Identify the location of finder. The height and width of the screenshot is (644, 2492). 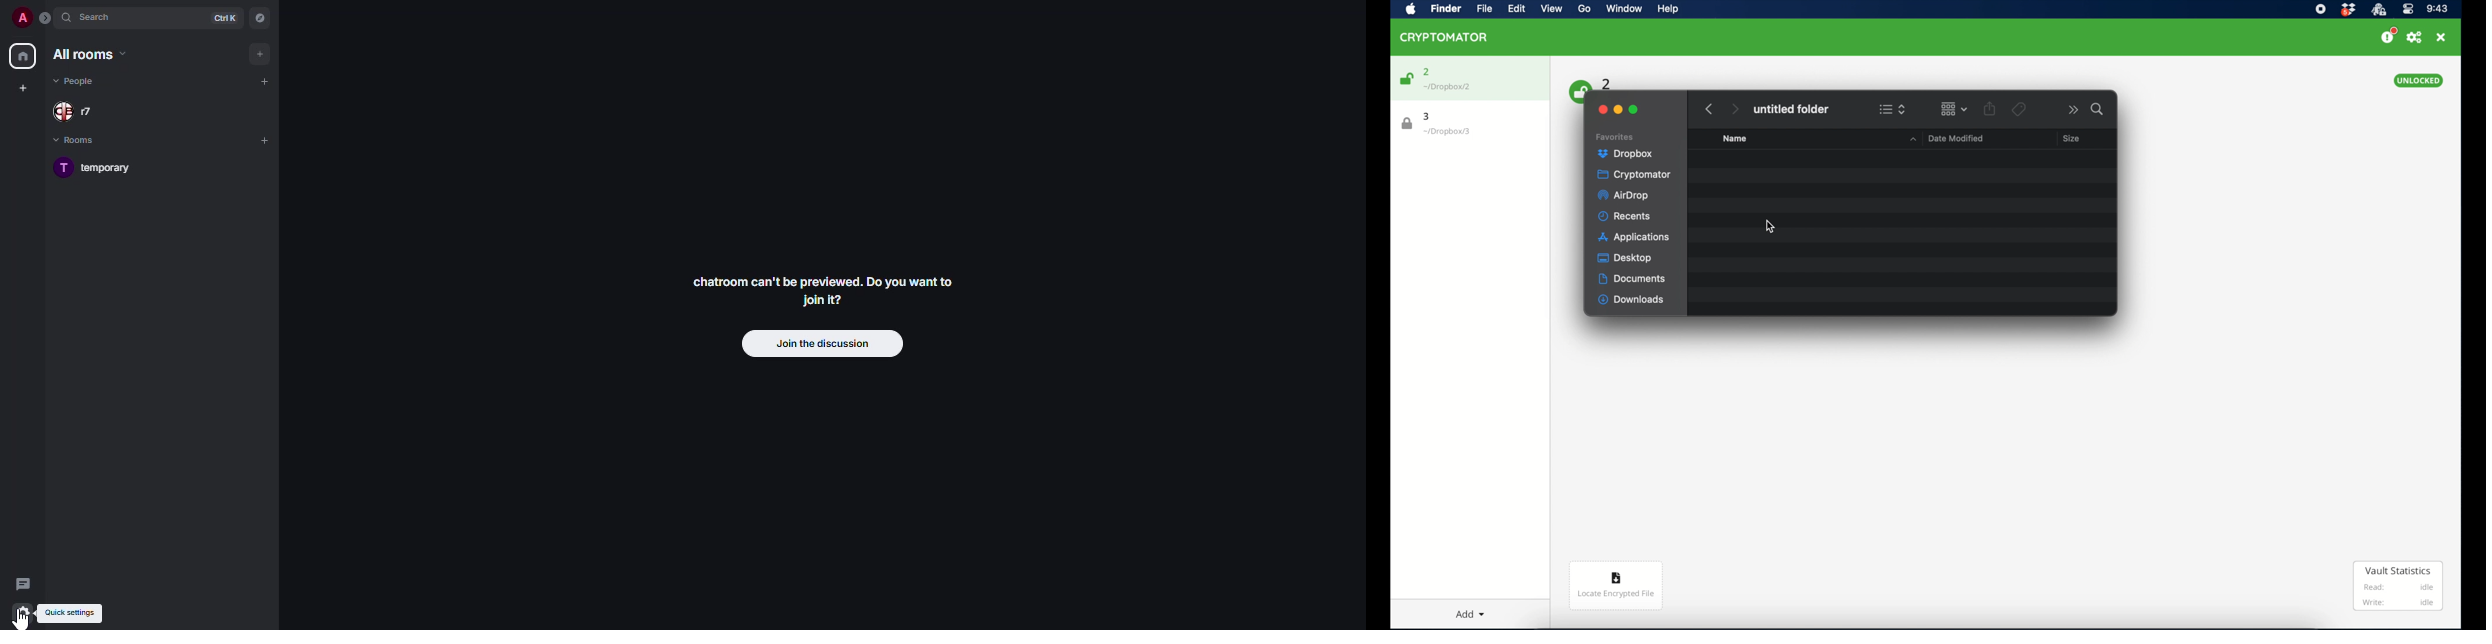
(1444, 8).